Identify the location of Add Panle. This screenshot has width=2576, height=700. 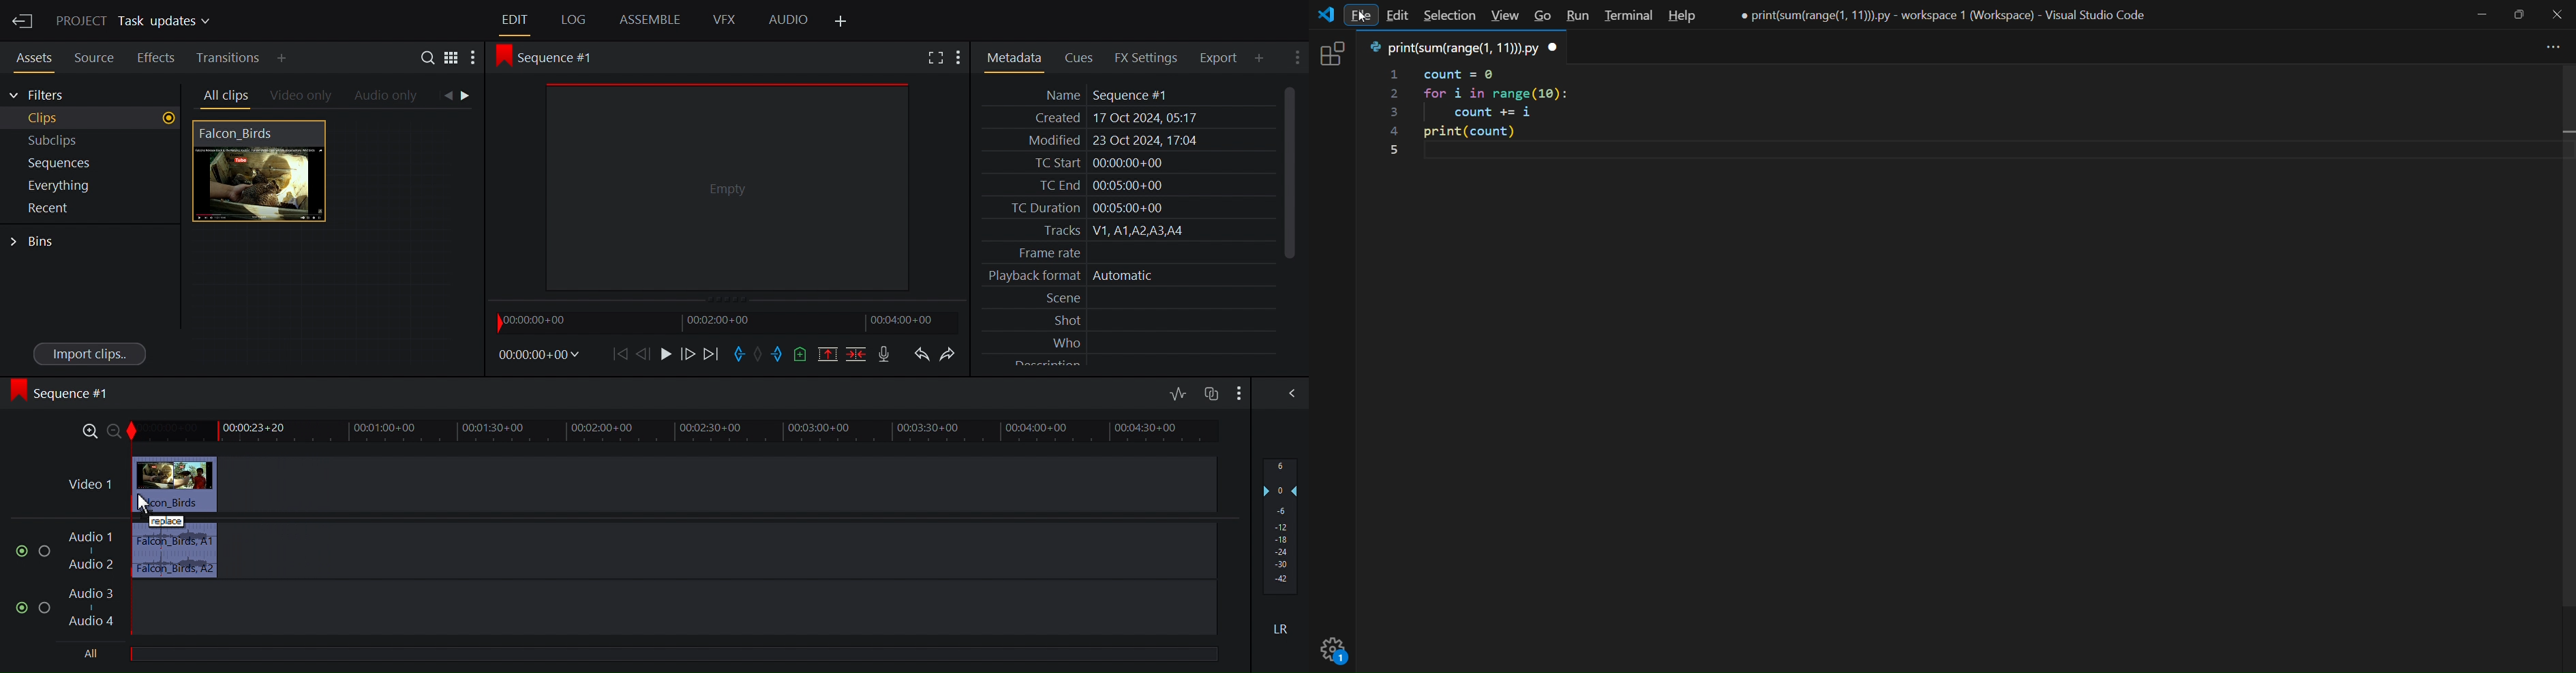
(1263, 58).